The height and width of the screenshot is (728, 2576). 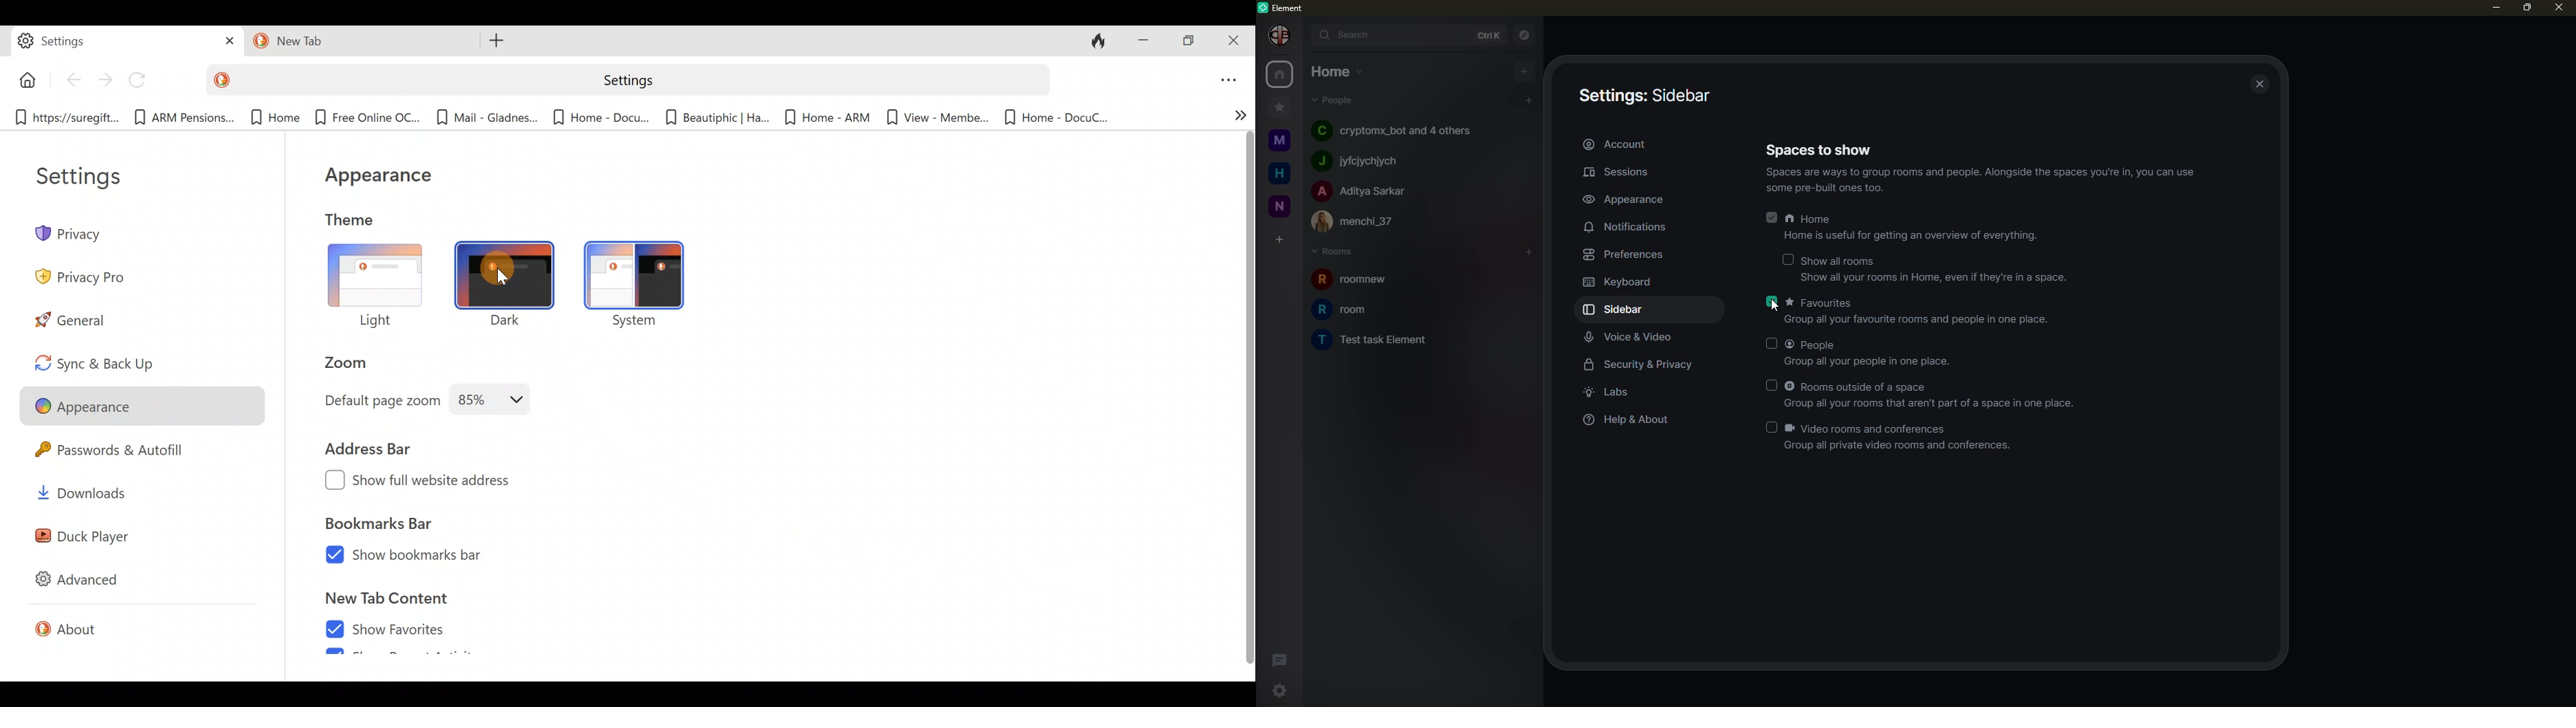 I want to click on cursor, so click(x=1781, y=312).